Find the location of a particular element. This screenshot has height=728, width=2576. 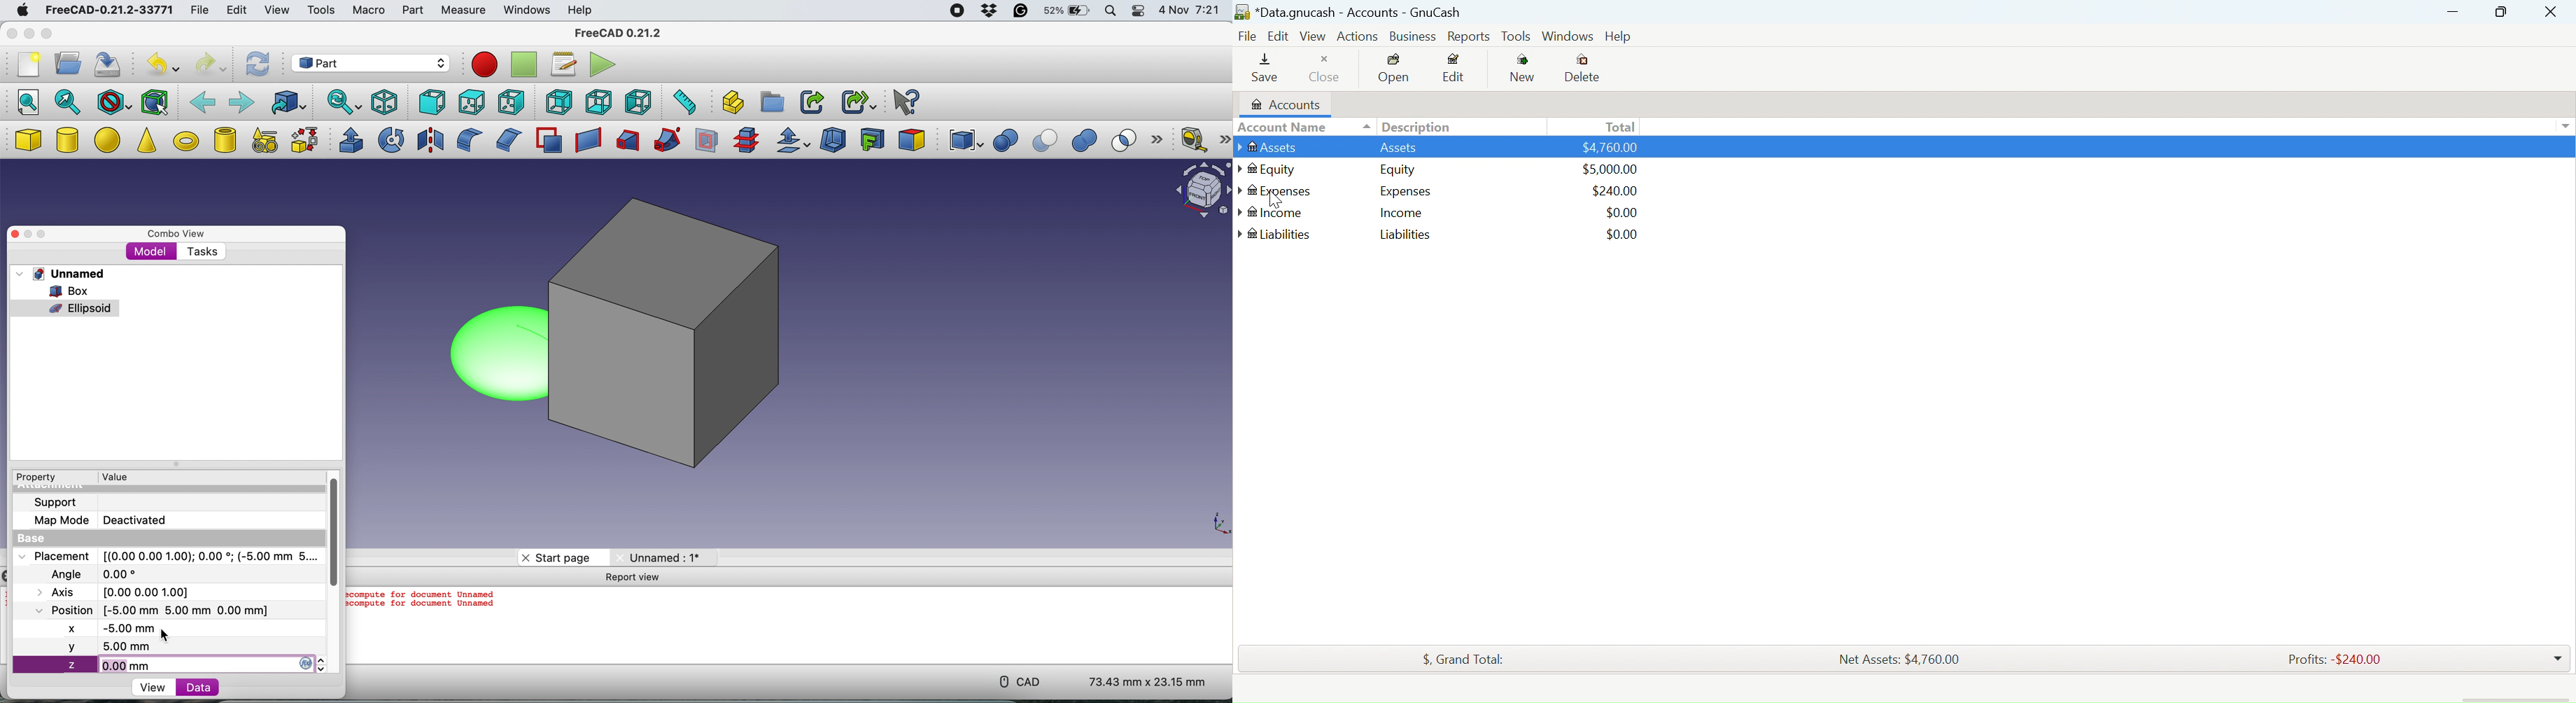

union is located at coordinates (1089, 141).